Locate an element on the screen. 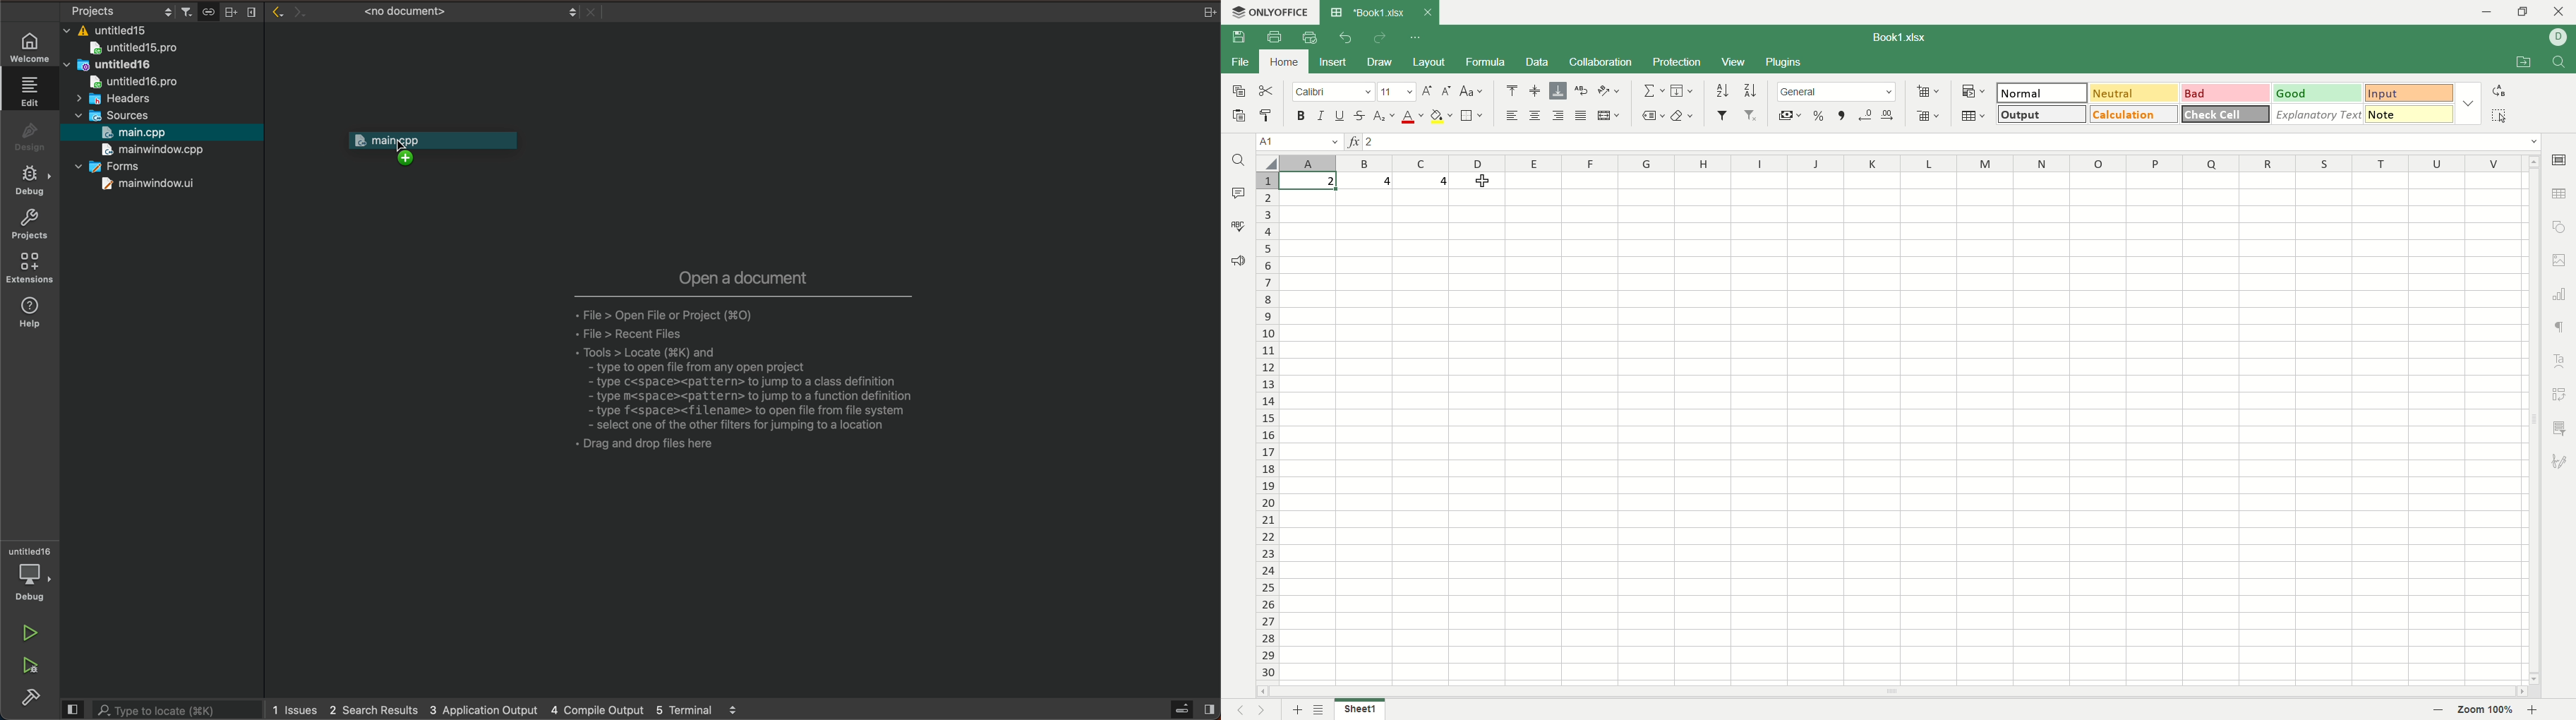 The height and width of the screenshot is (728, 2576). select all is located at coordinates (1266, 164).